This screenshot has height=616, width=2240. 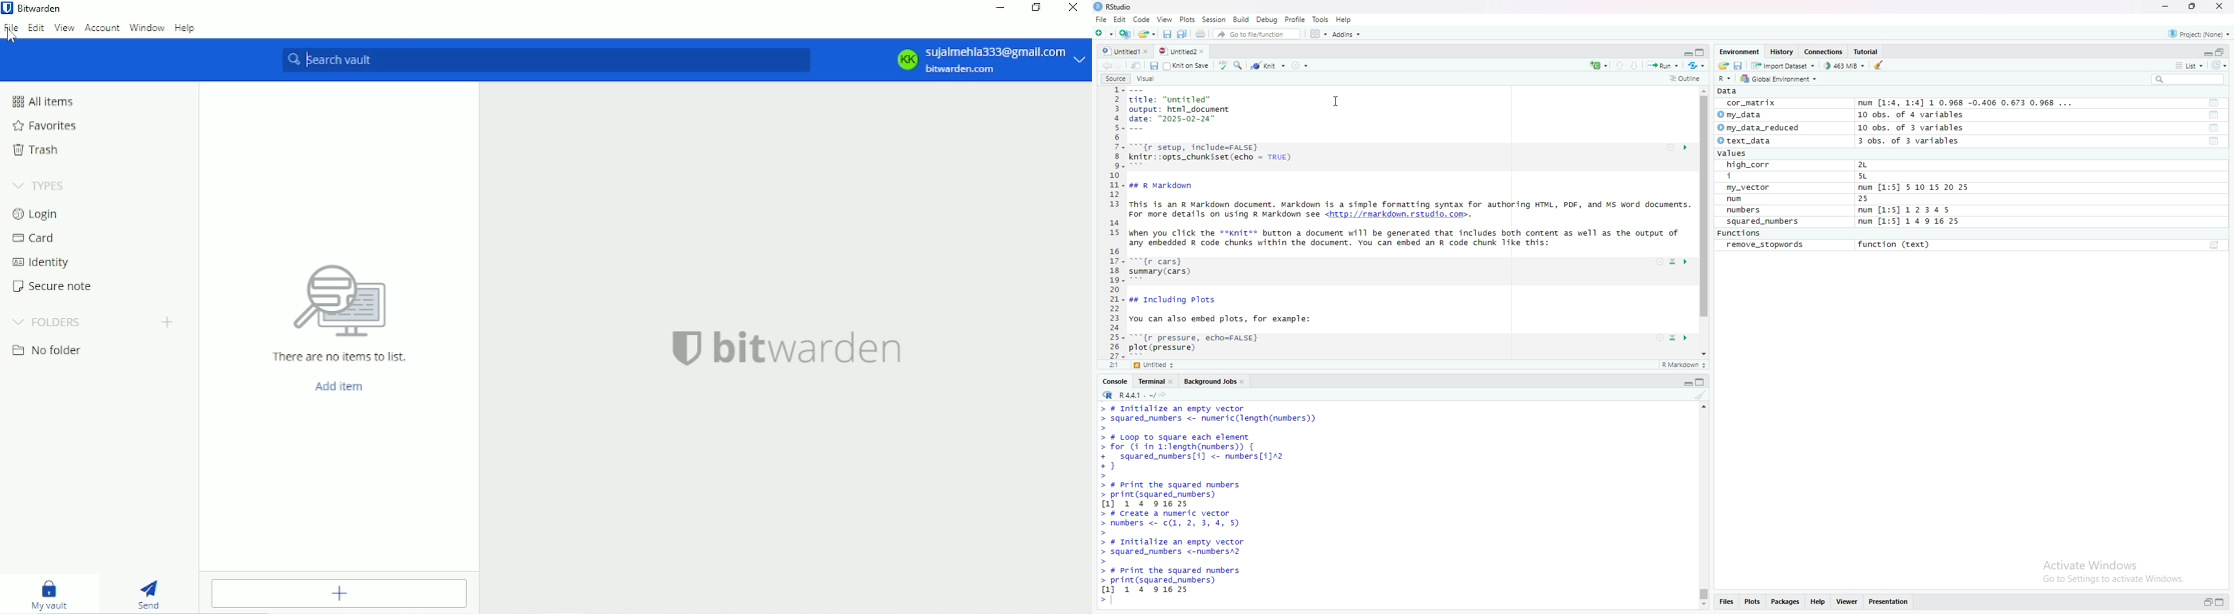 I want to click on Terminal, so click(x=1149, y=383).